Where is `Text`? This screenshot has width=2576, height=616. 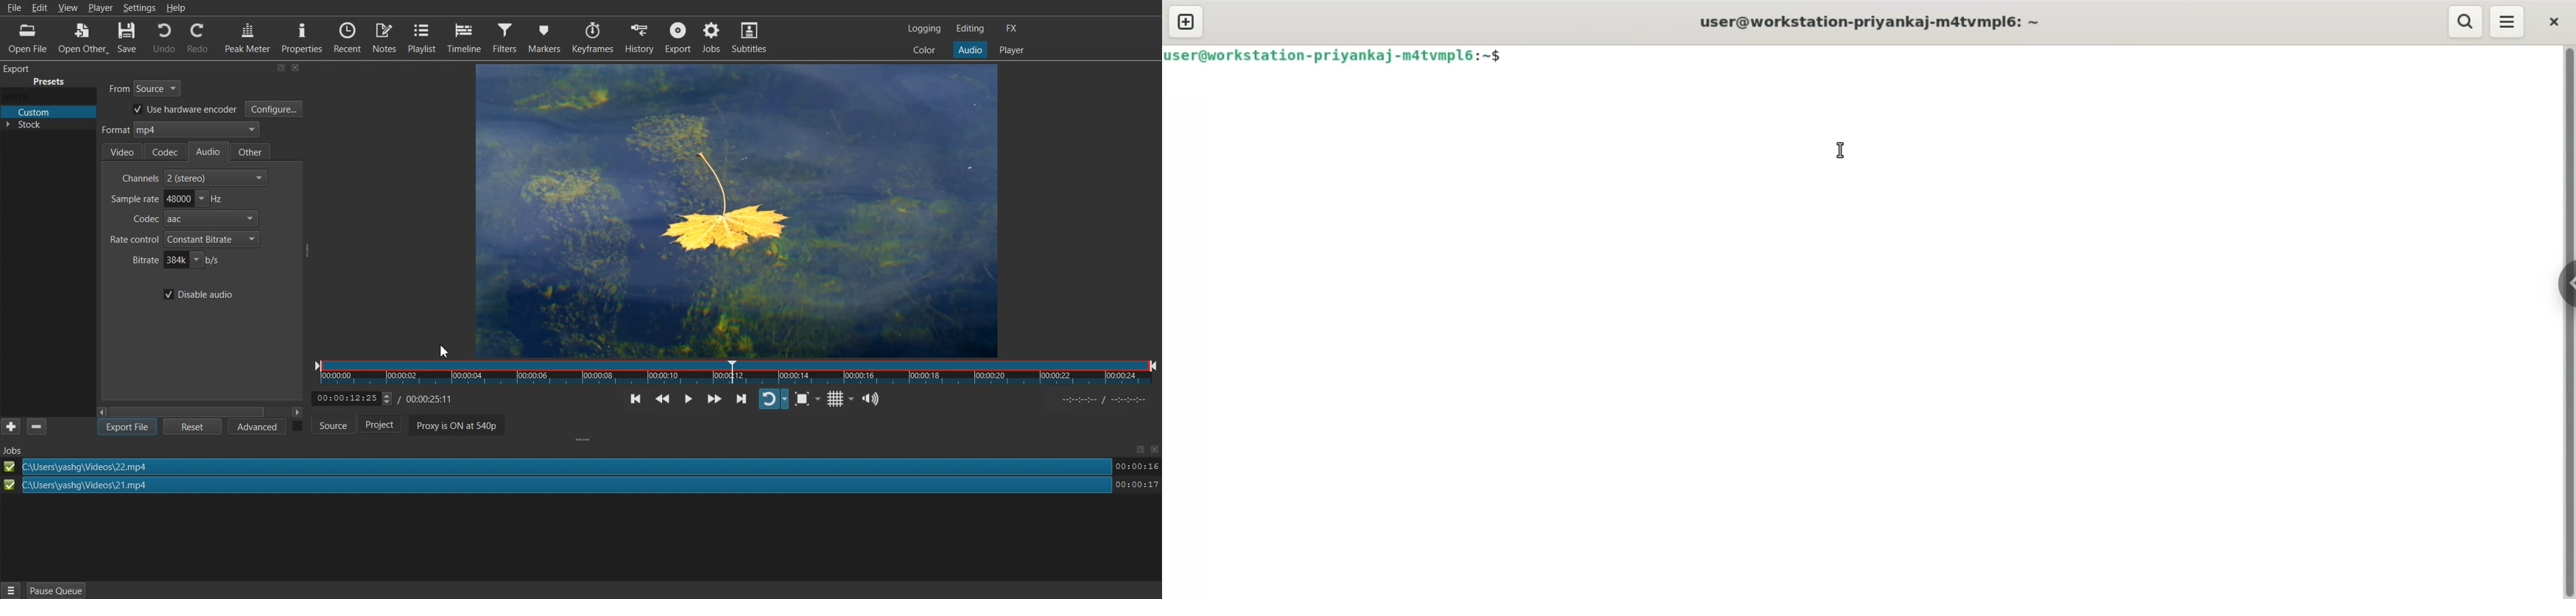
Text is located at coordinates (16, 450).